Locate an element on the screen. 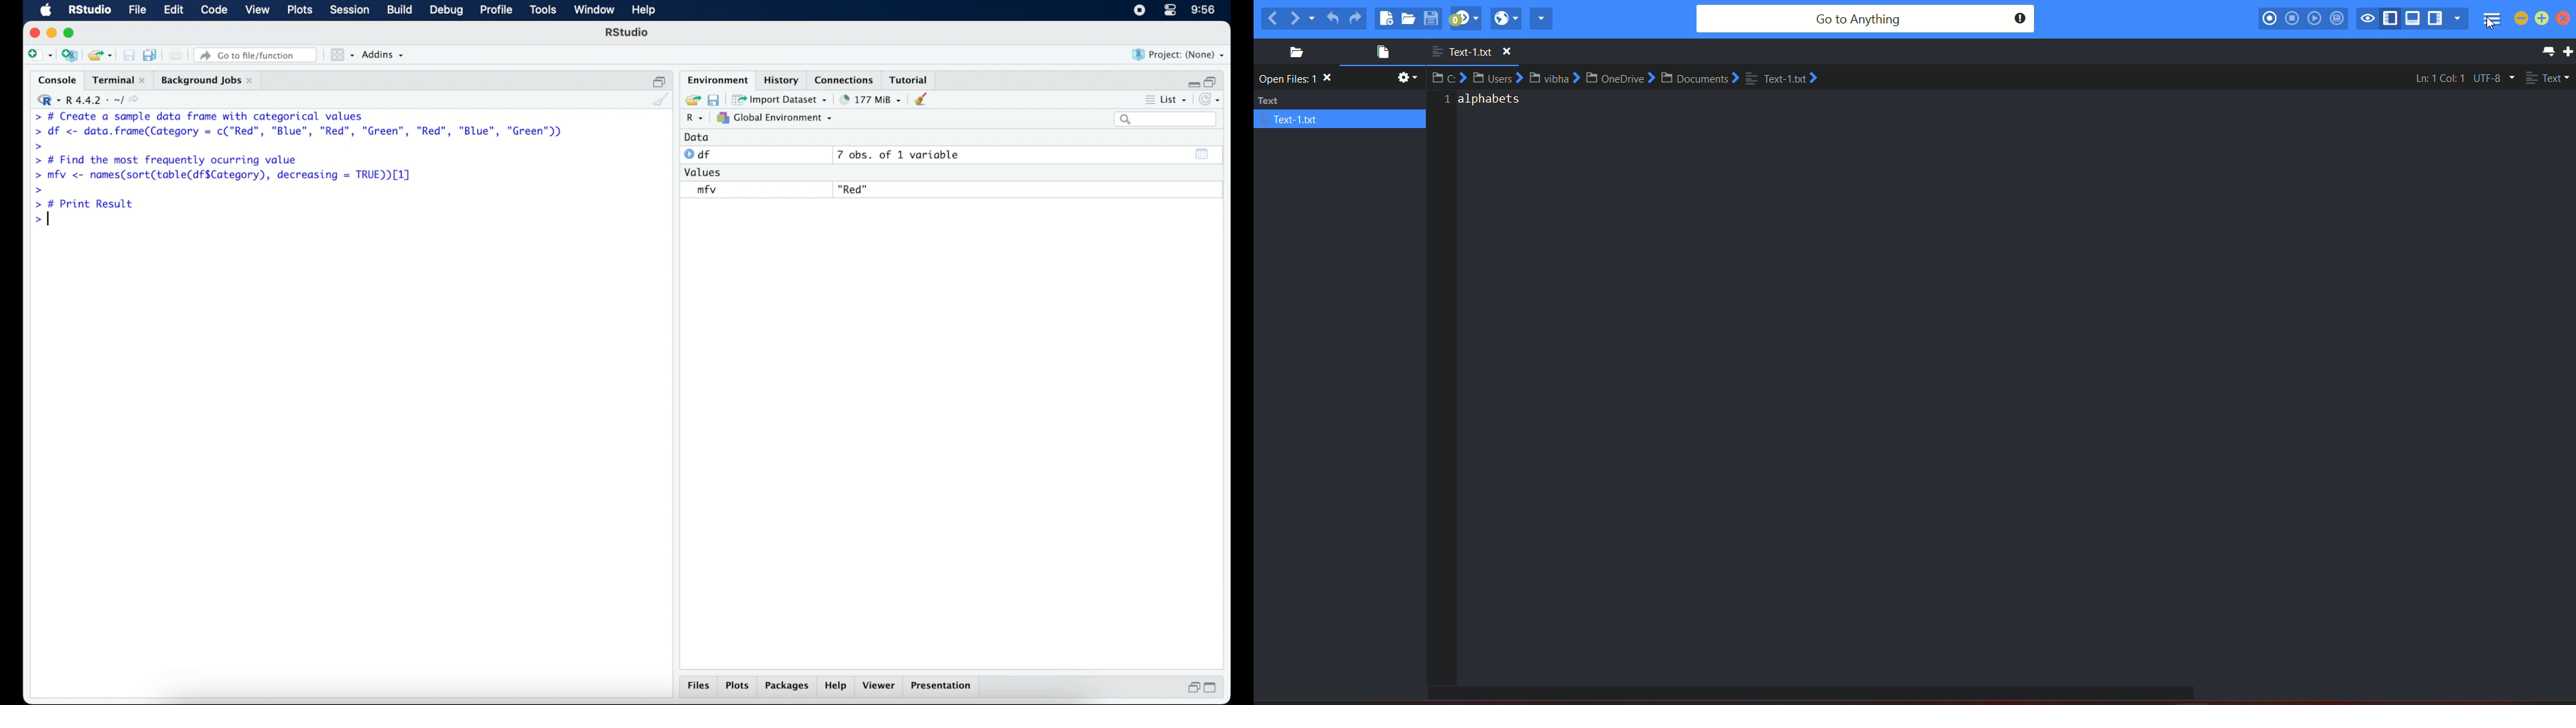 The height and width of the screenshot is (728, 2576). tutorial is located at coordinates (912, 79).